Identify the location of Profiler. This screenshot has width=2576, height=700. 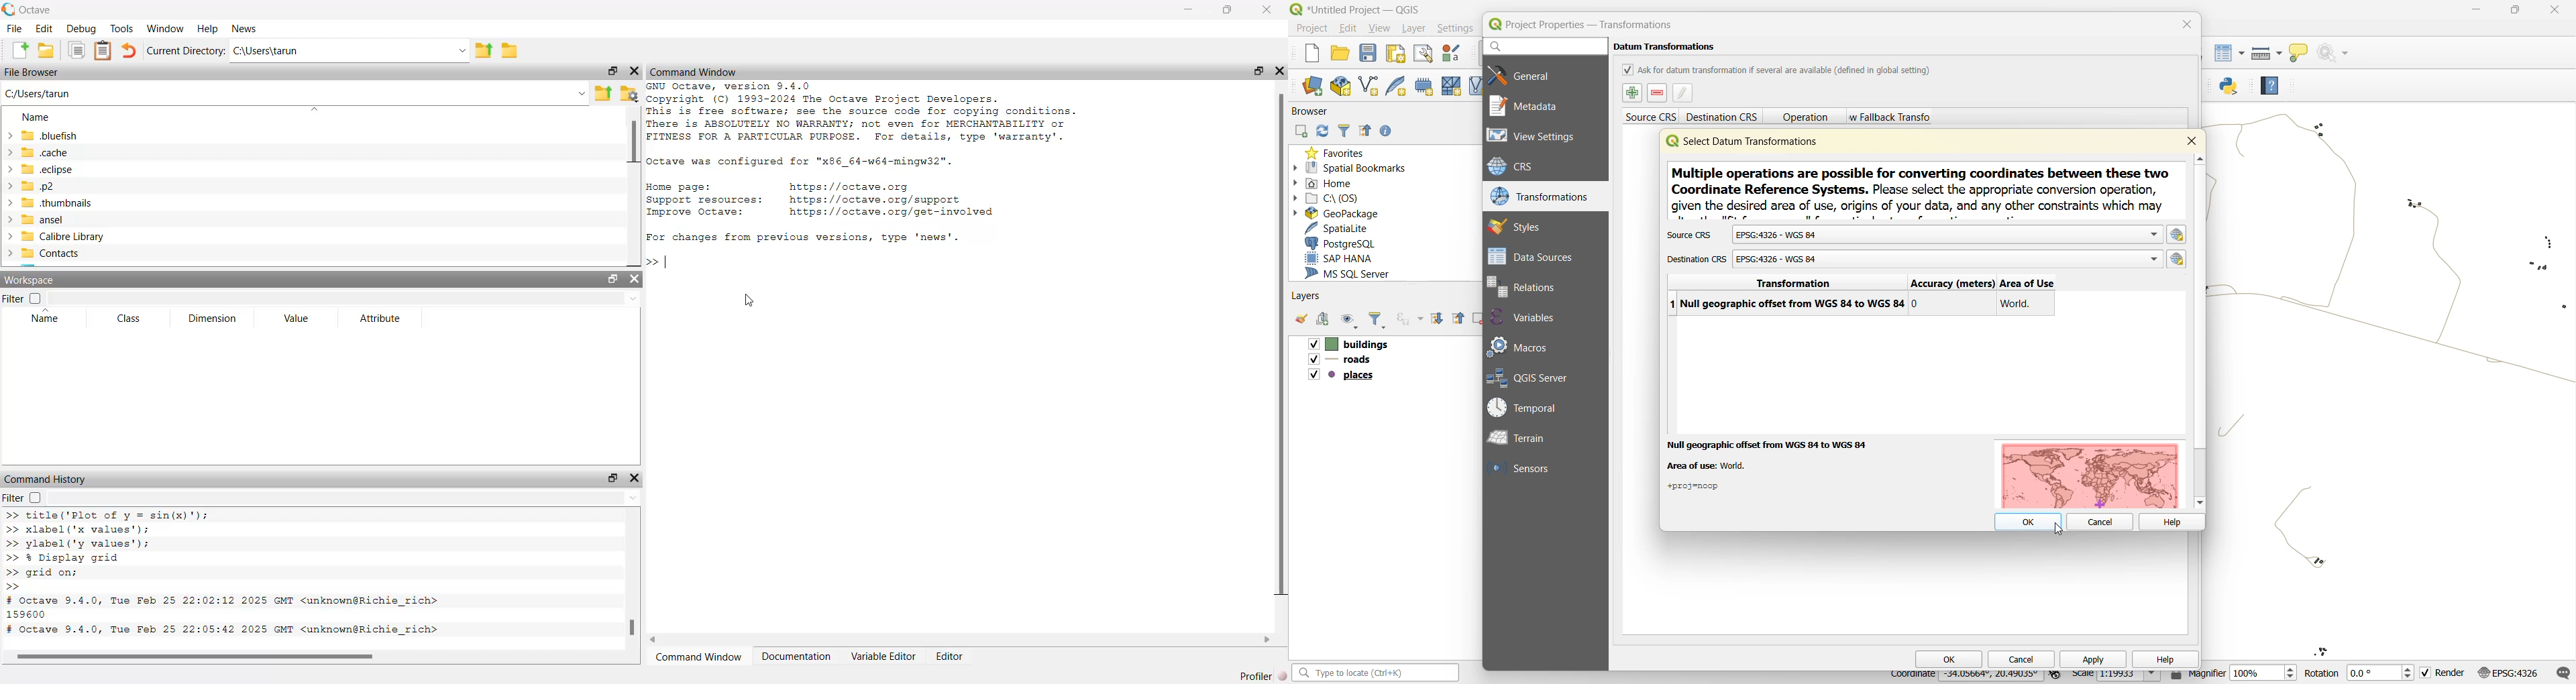
(1261, 676).